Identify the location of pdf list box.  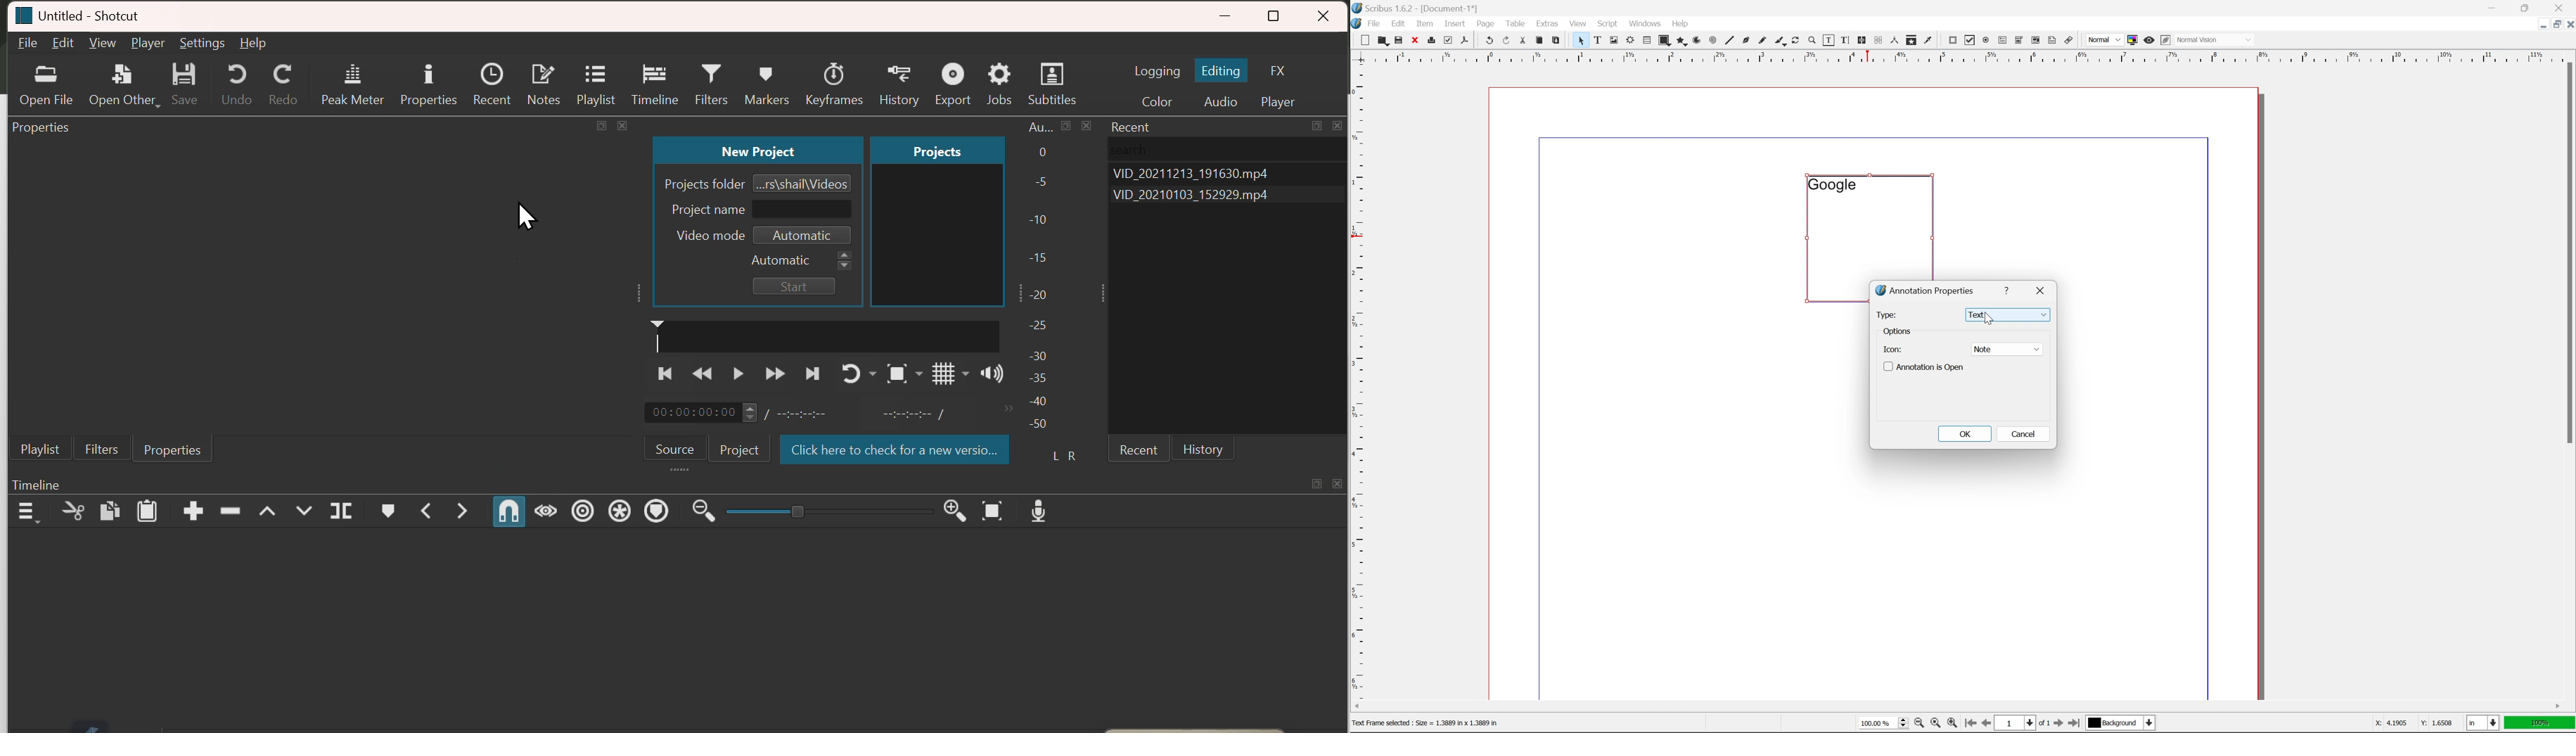
(2035, 42).